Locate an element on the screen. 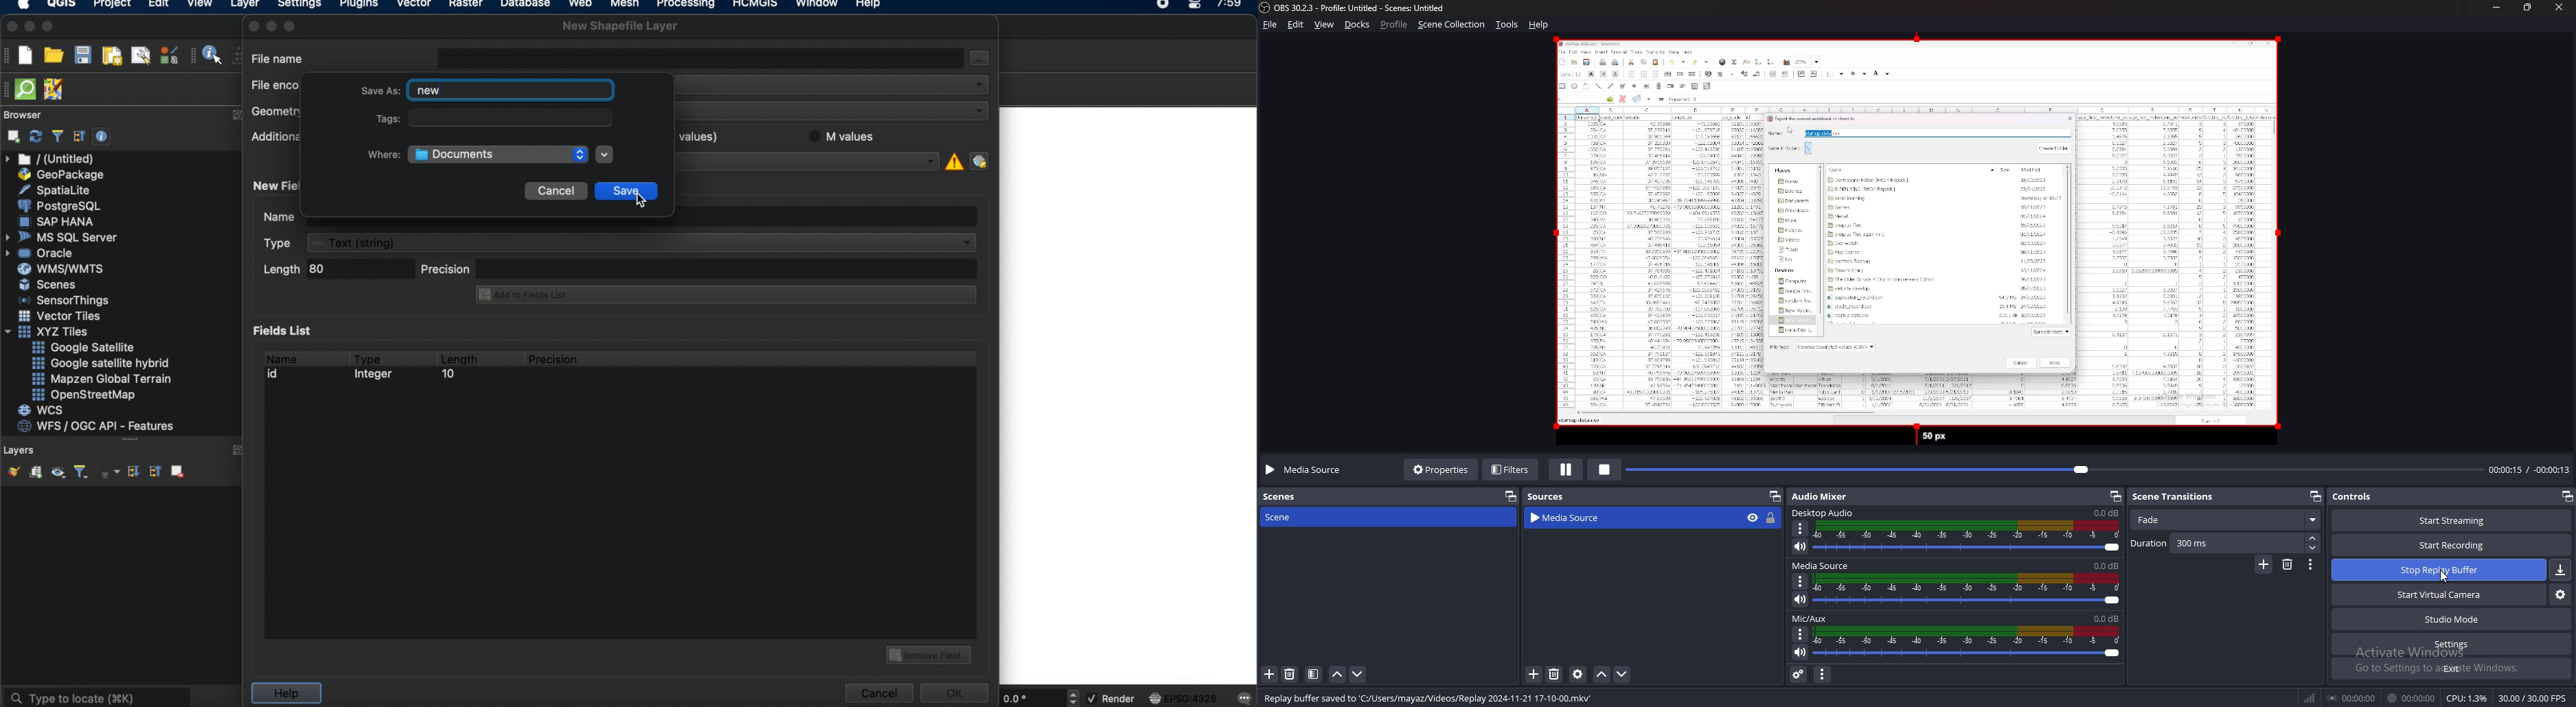 This screenshot has height=728, width=2576. sources is located at coordinates (1551, 496).